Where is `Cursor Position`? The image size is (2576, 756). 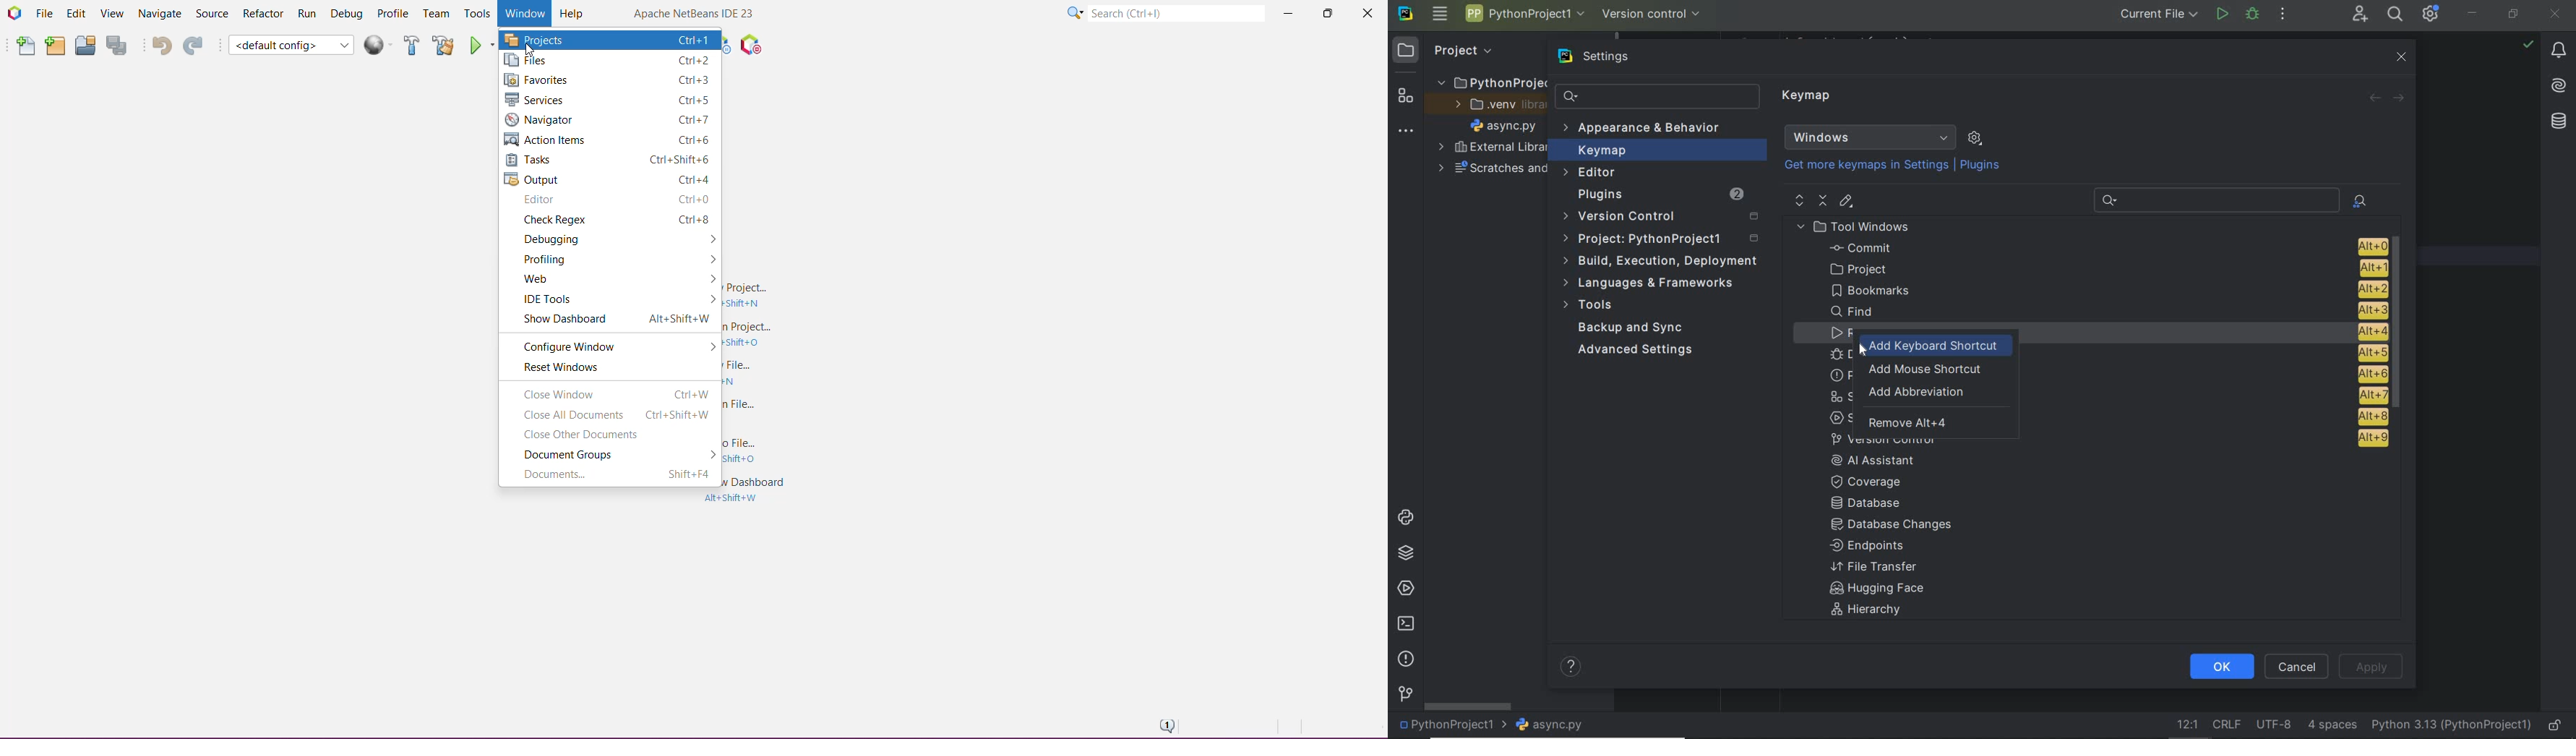 Cursor Position is located at coordinates (1862, 350).